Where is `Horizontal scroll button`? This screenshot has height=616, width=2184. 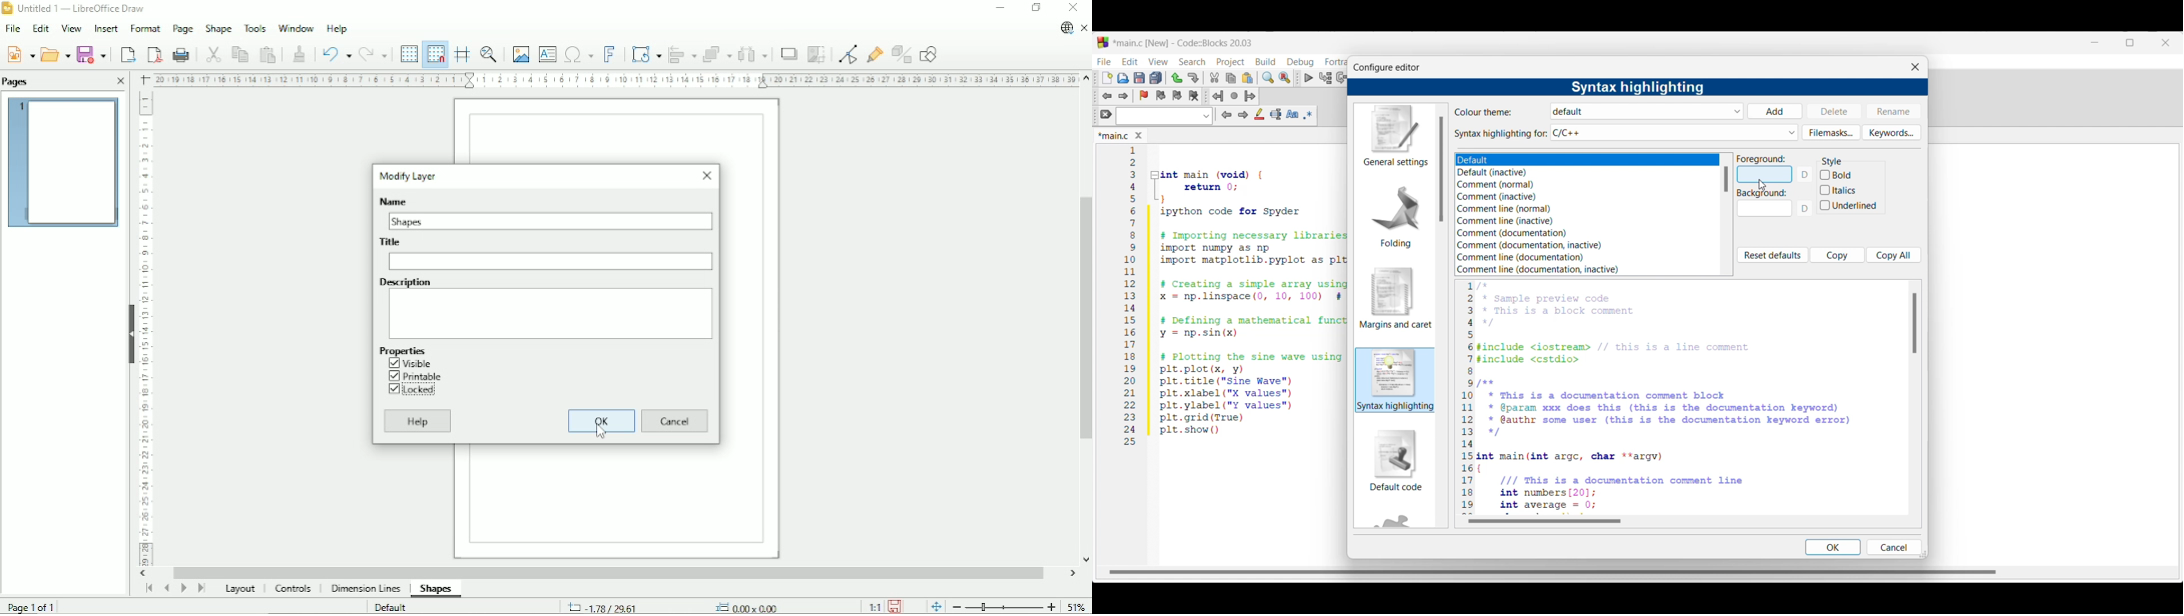
Horizontal scroll button is located at coordinates (145, 574).